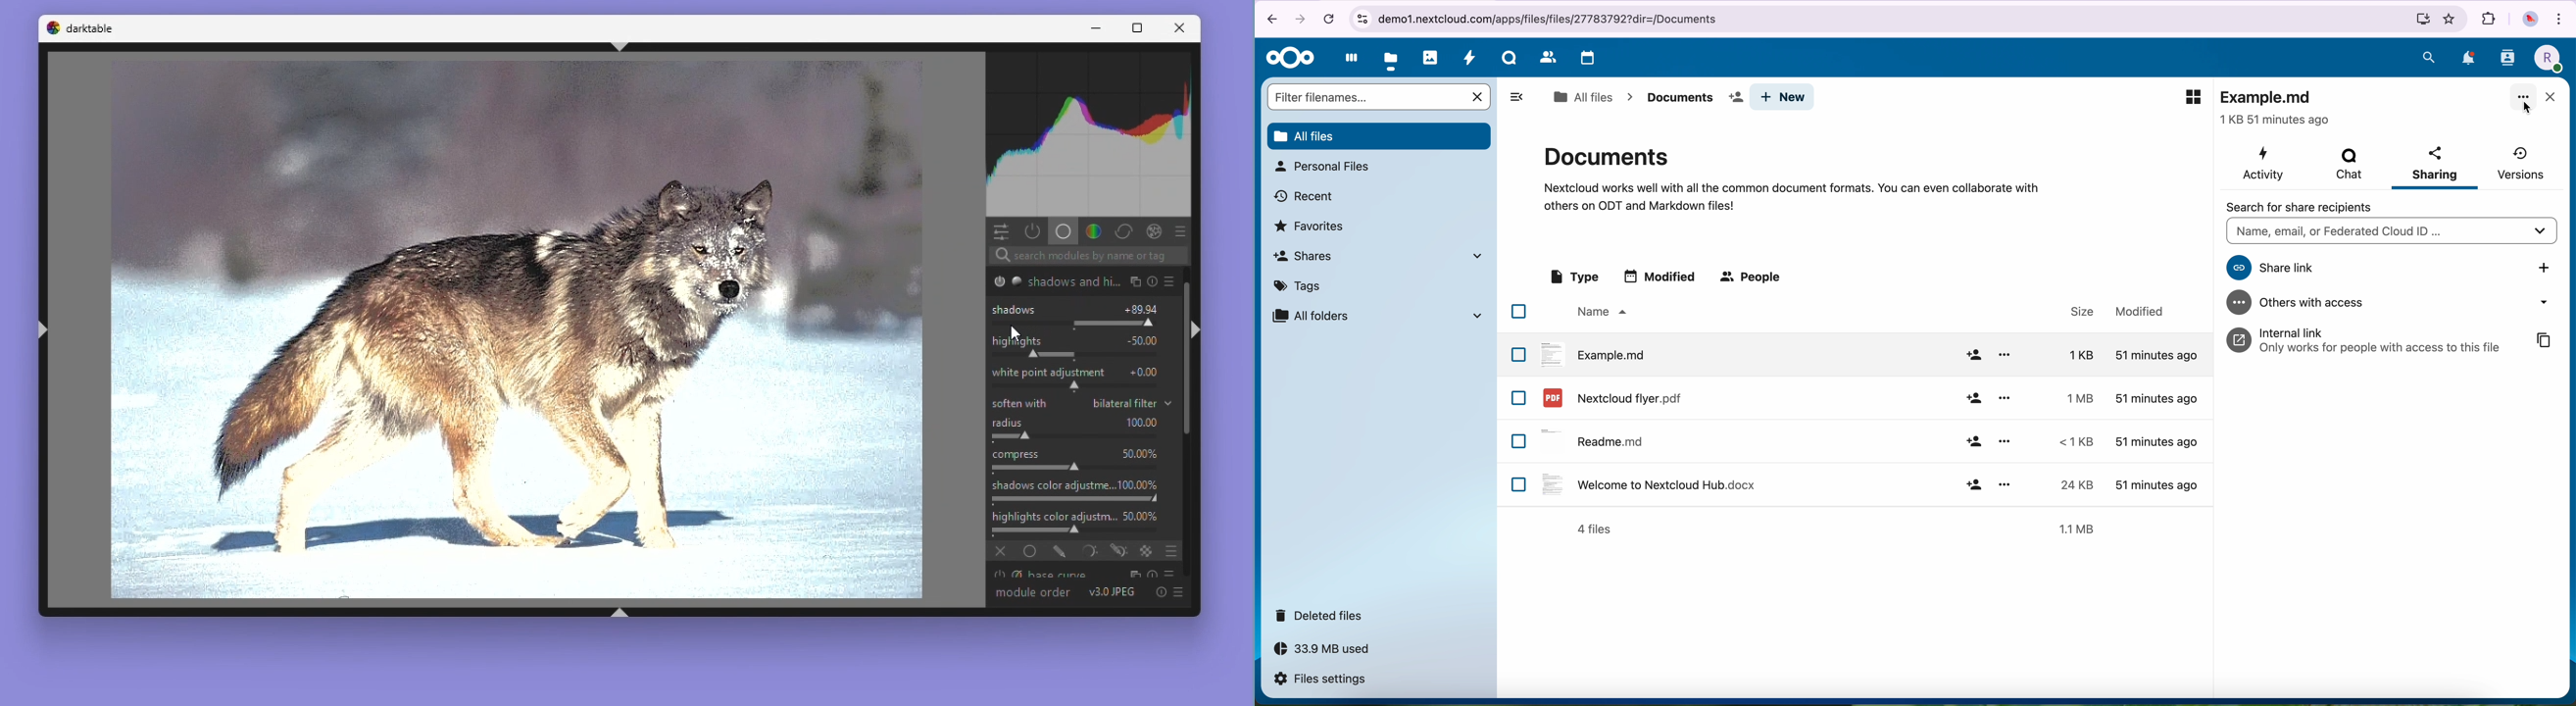  Describe the element at coordinates (2074, 442) in the screenshot. I see `size` at that location.